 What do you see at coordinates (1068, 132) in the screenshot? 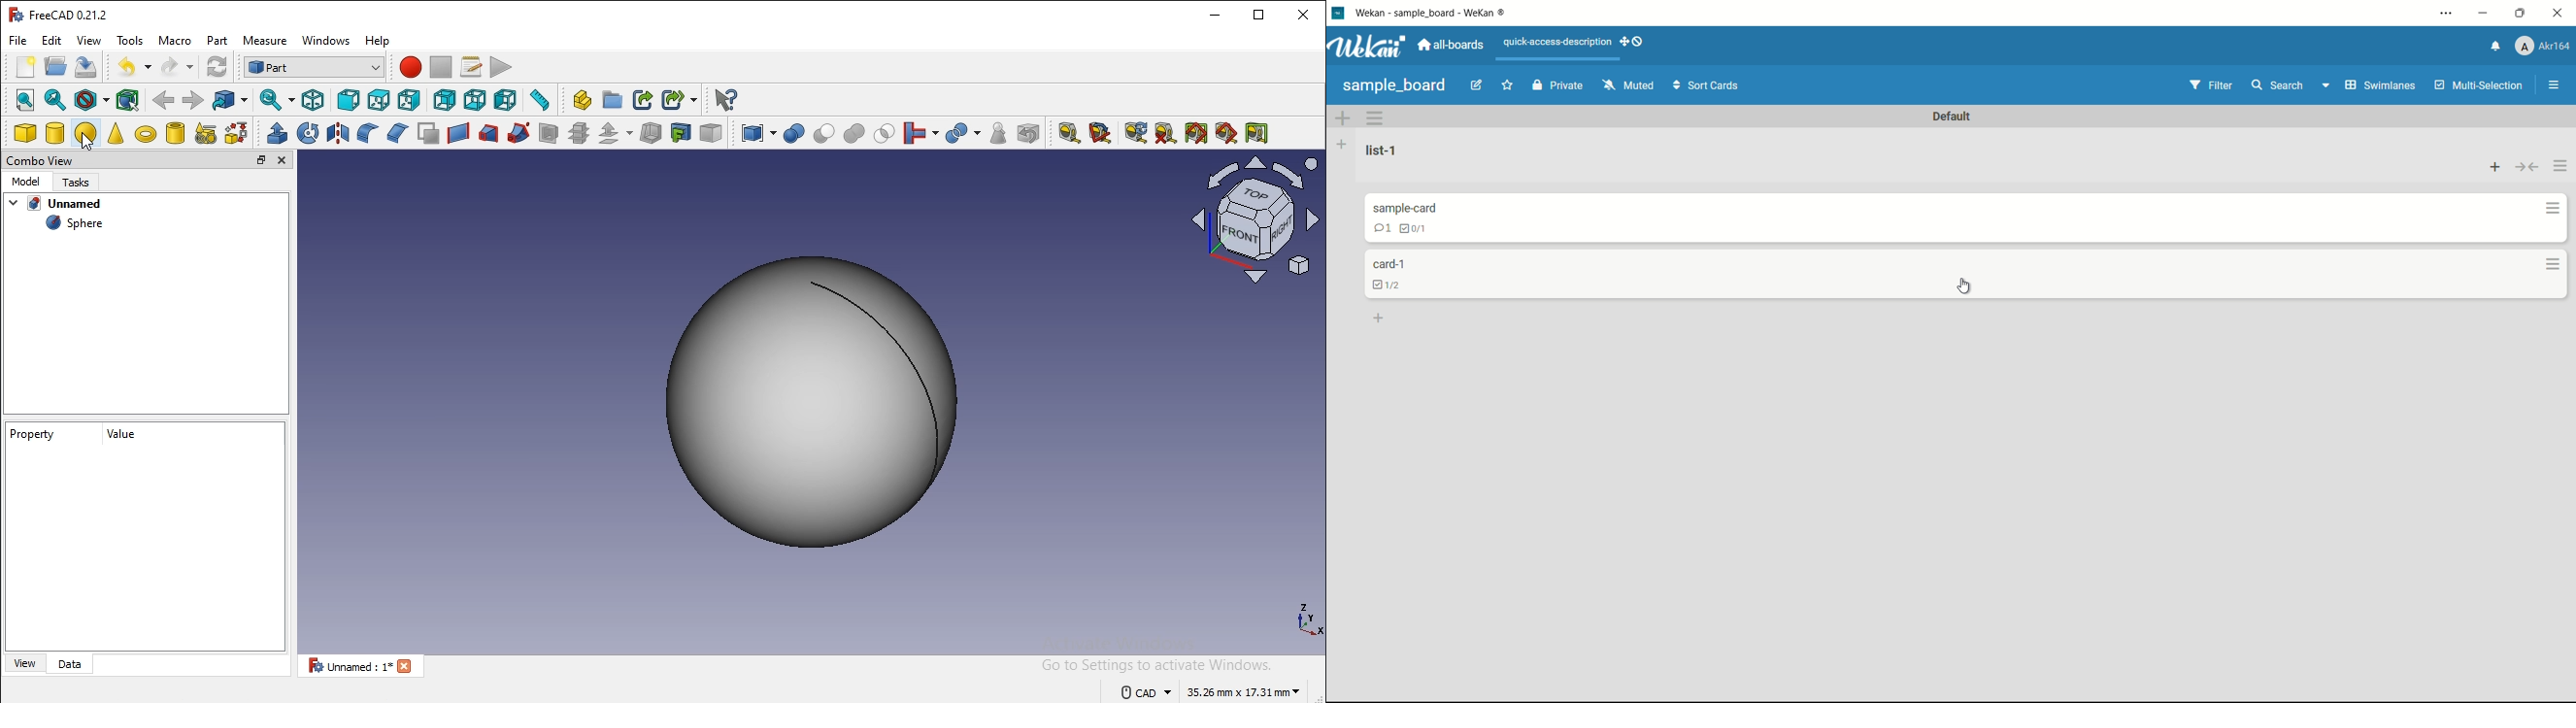
I see `measure linear` at bounding box center [1068, 132].